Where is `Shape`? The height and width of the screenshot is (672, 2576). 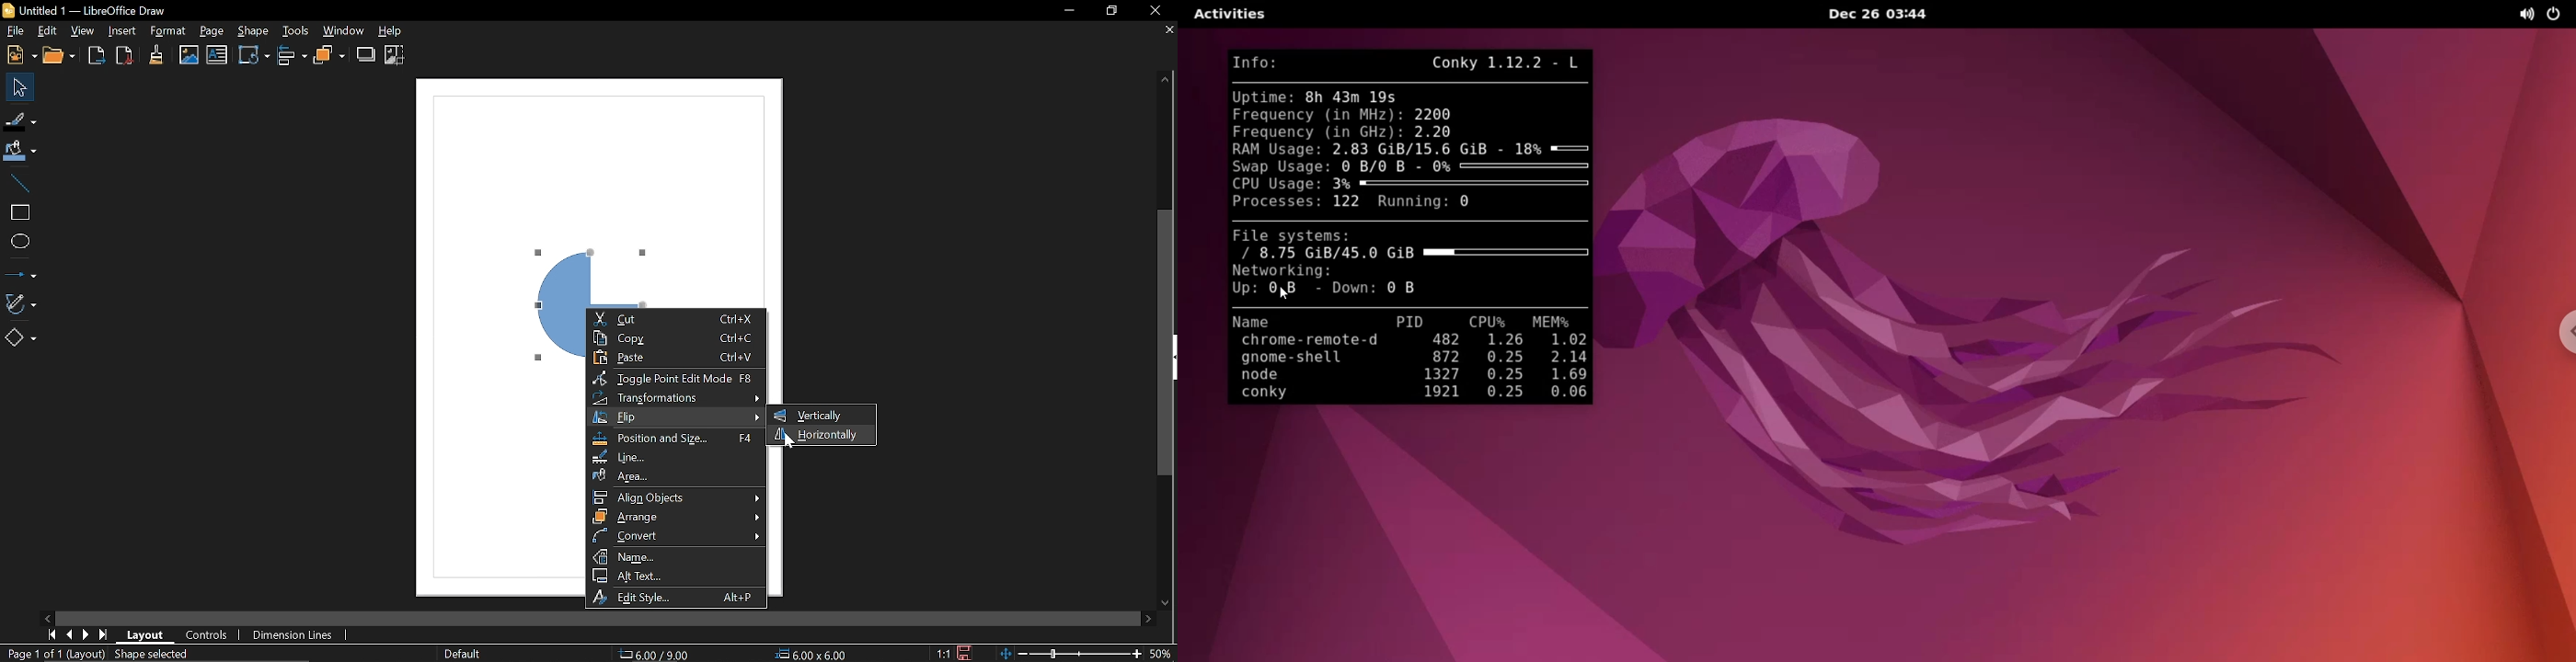 Shape is located at coordinates (256, 30).